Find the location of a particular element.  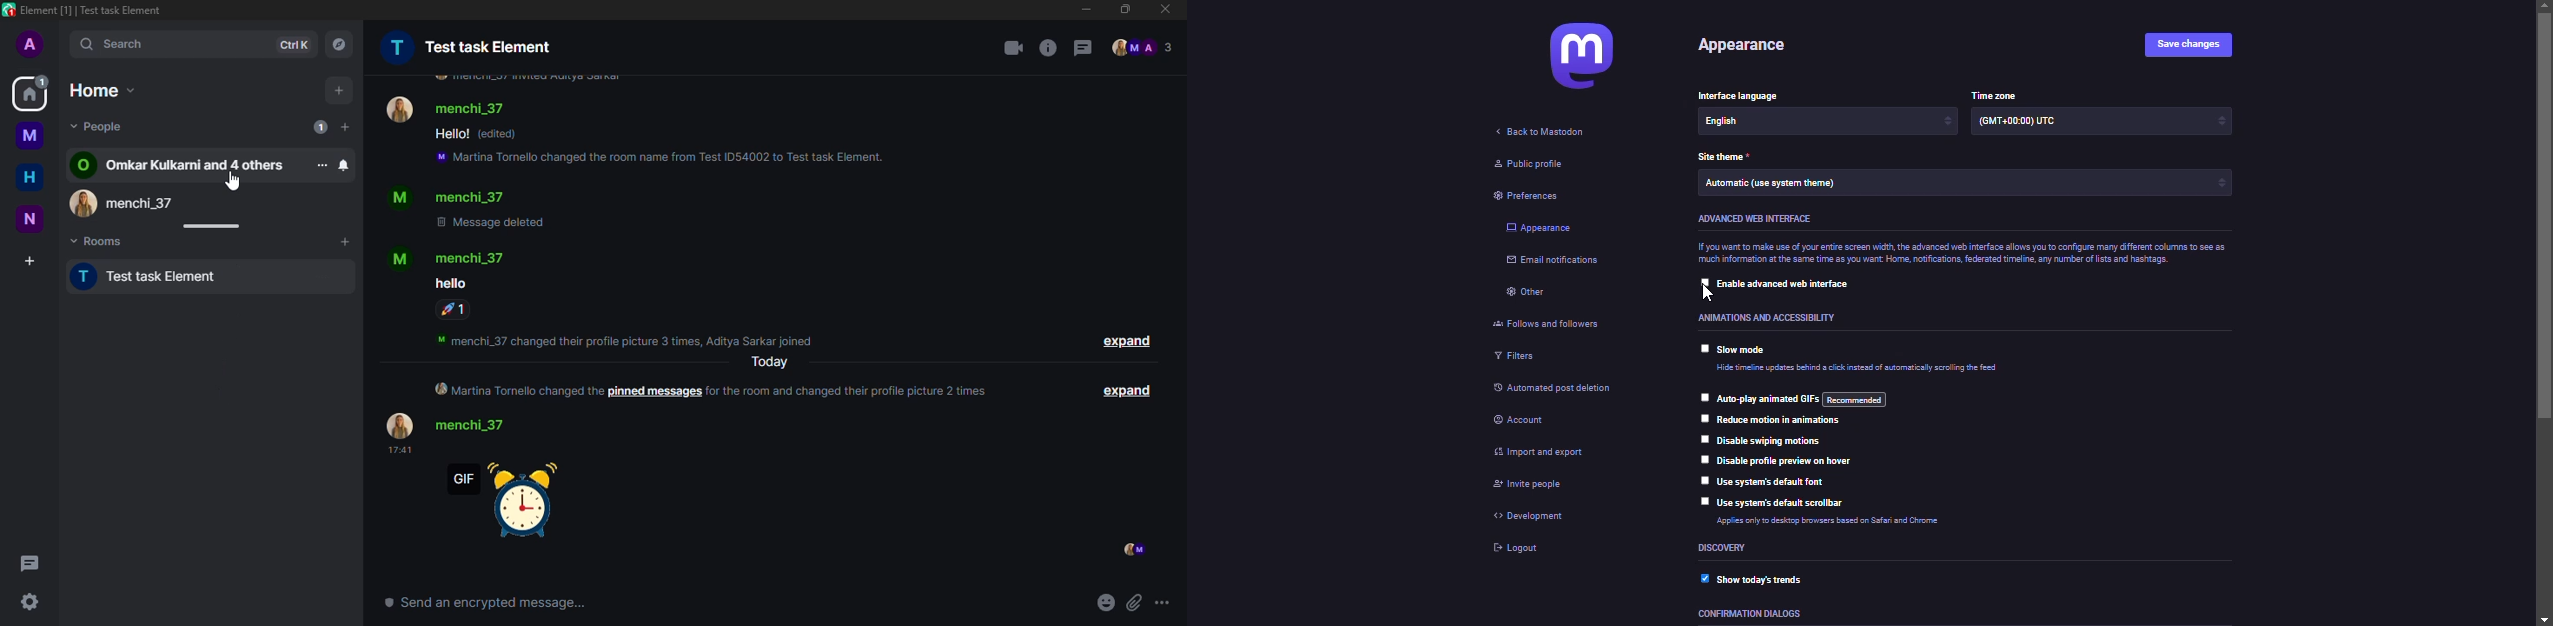

1 is located at coordinates (452, 310).